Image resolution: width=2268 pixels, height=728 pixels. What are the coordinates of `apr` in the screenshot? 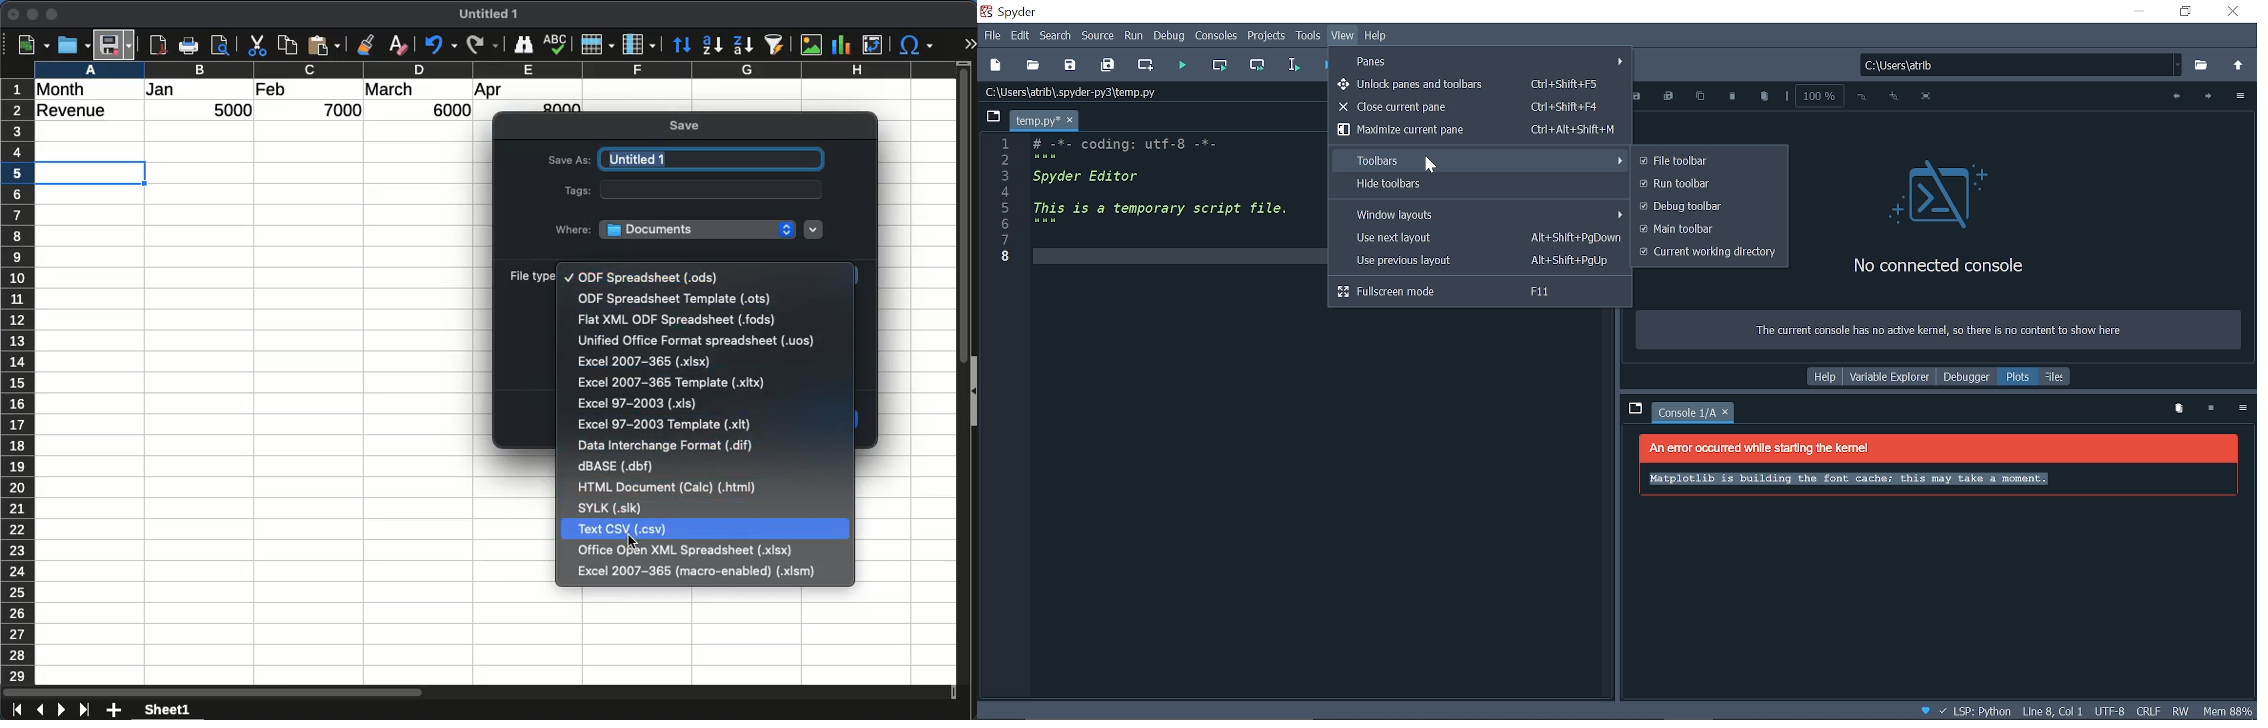 It's located at (490, 91).